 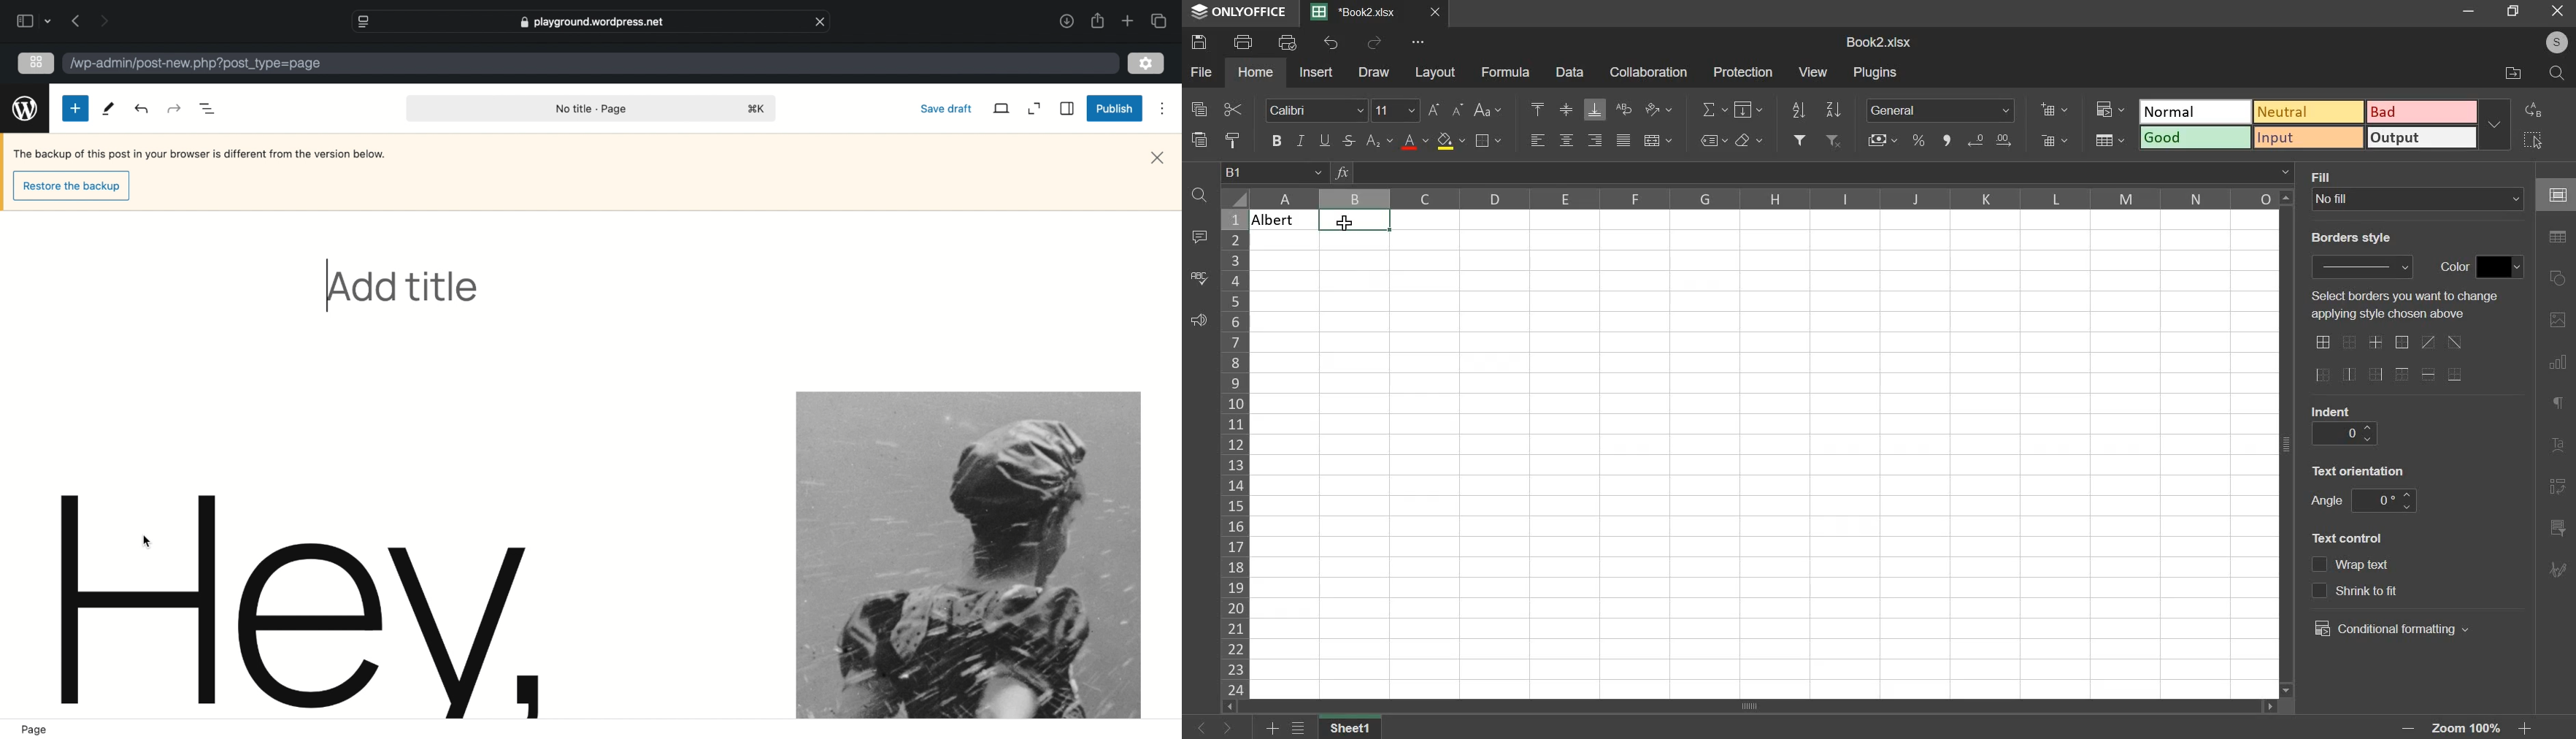 I want to click on tools, so click(x=108, y=110).